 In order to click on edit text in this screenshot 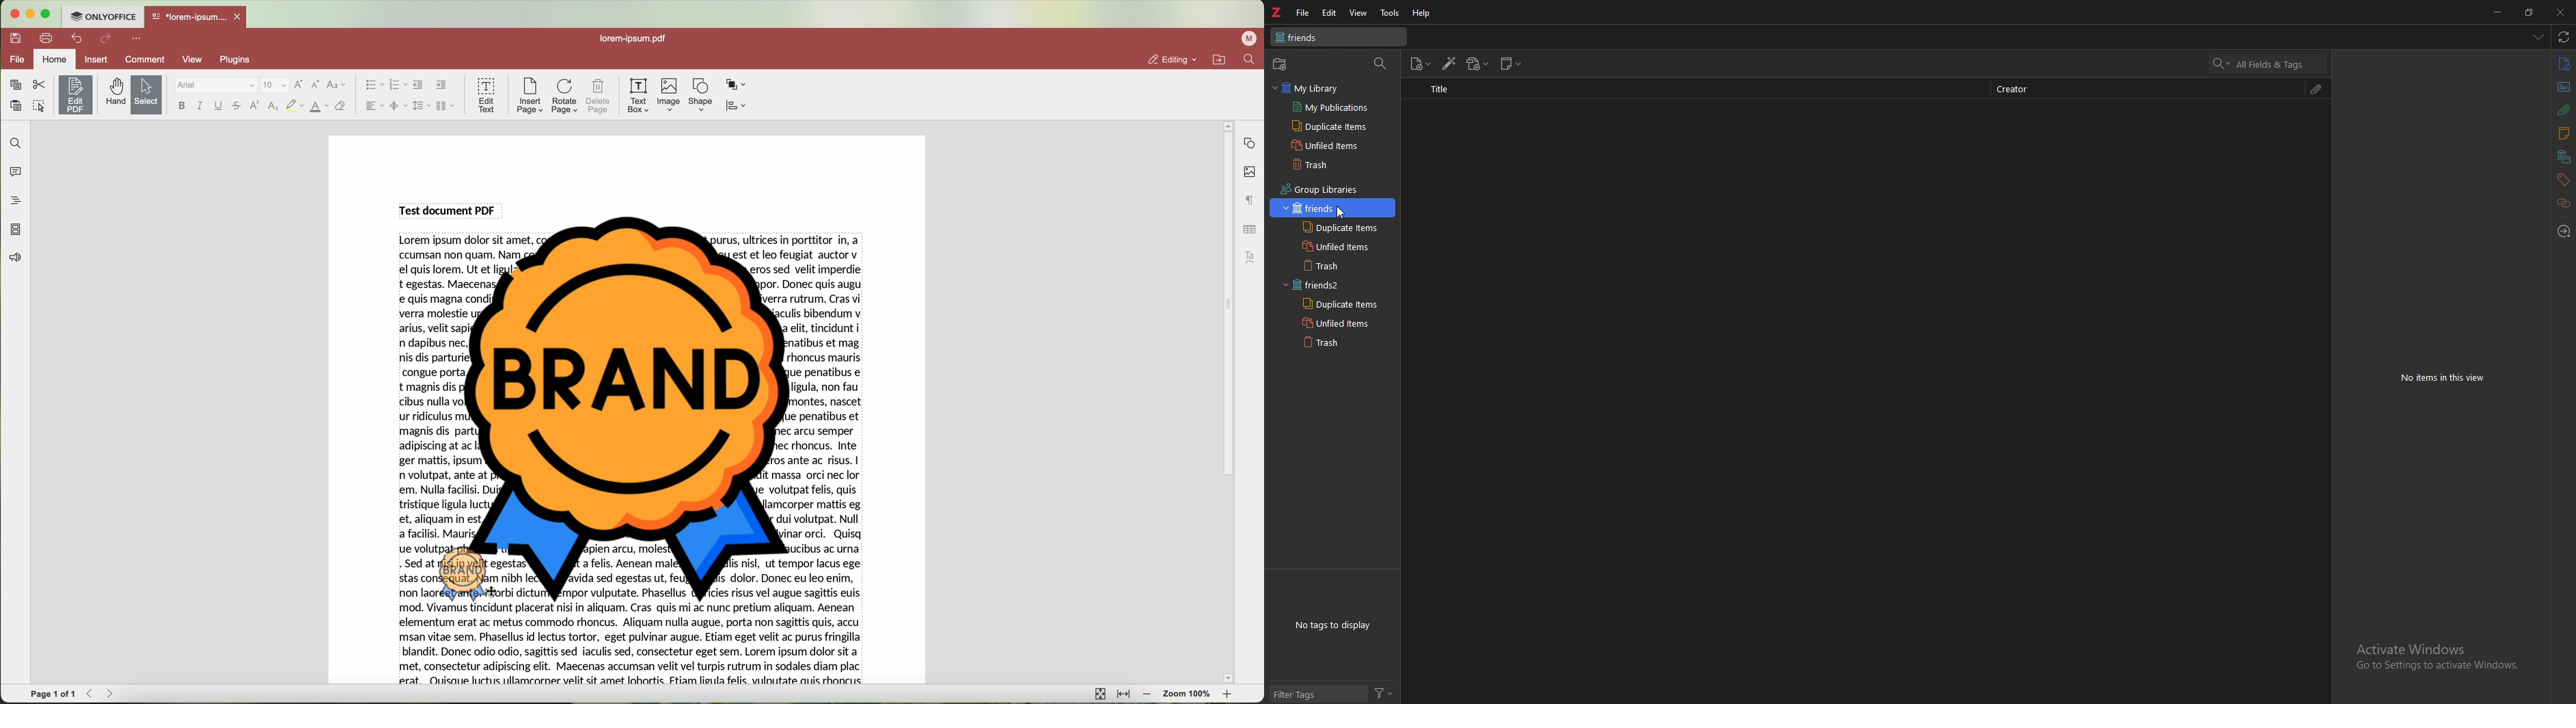, I will do `click(487, 94)`.